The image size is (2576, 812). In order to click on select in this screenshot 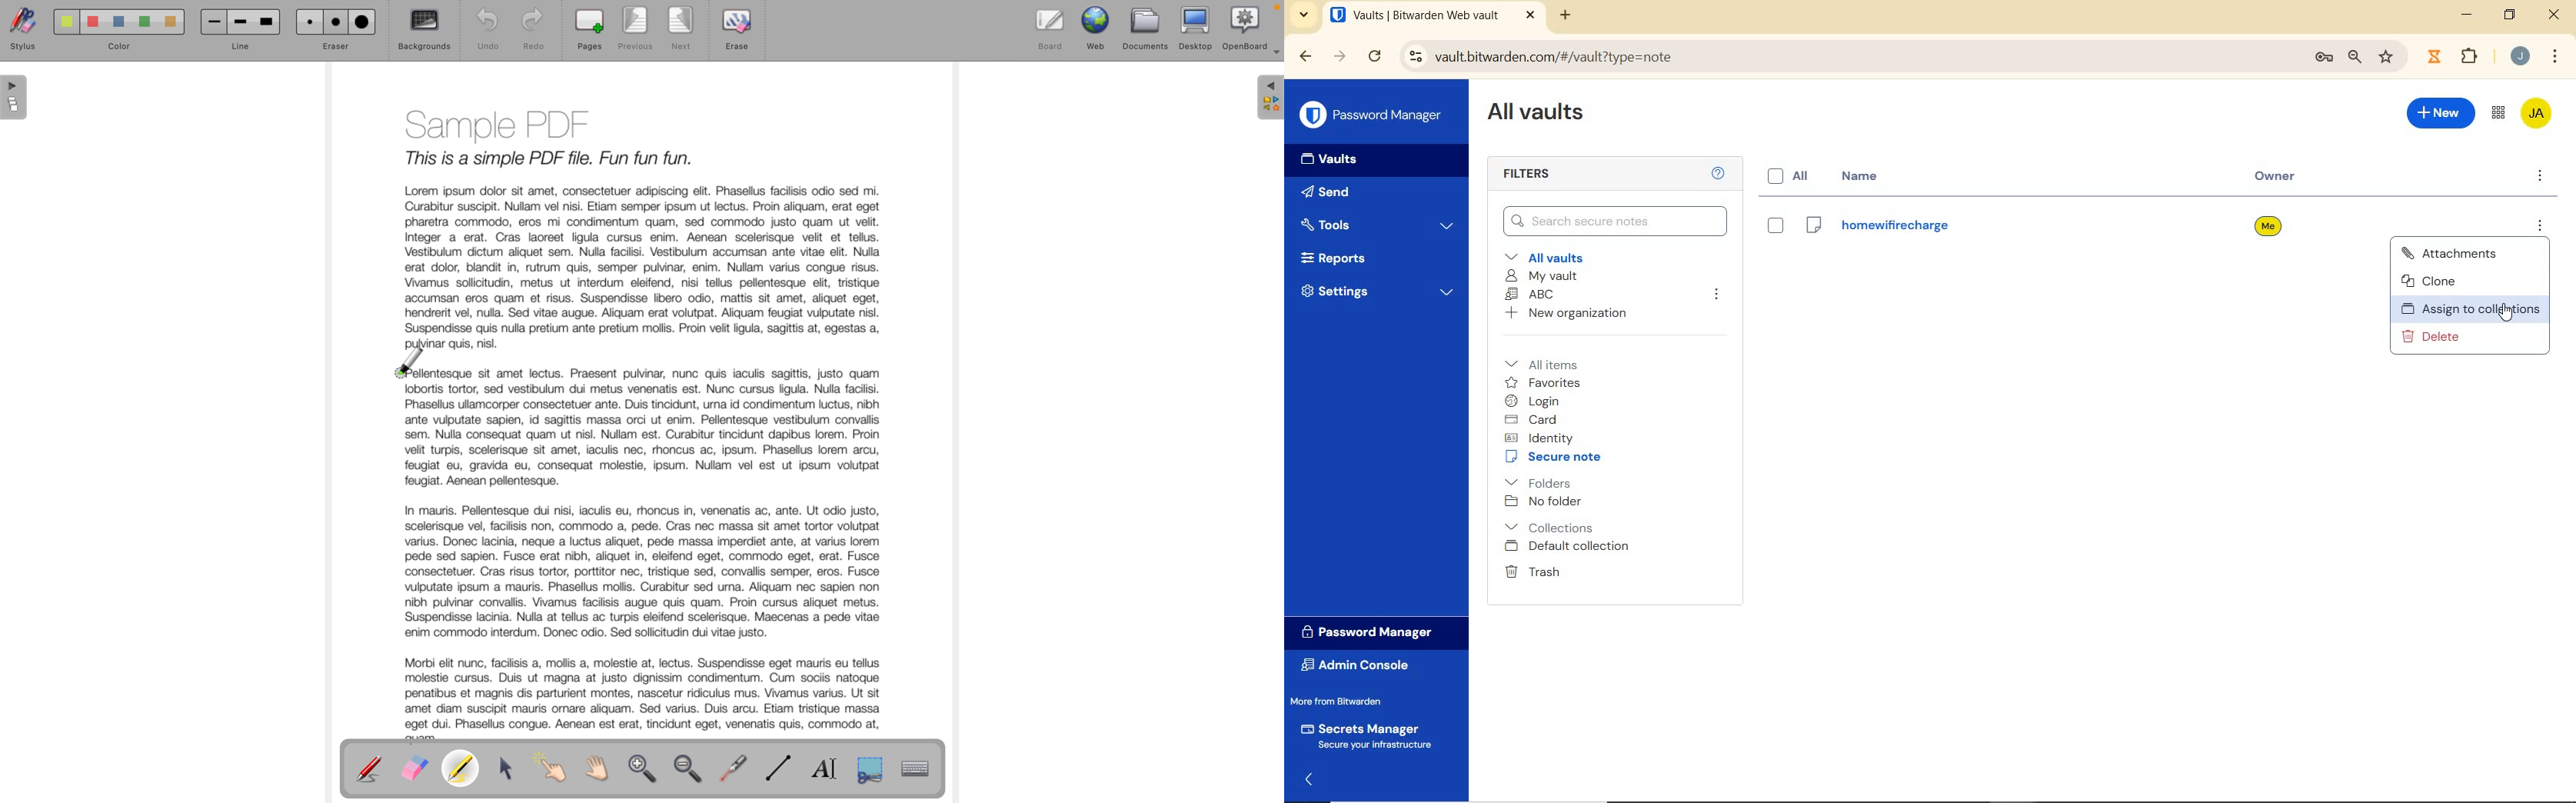, I will do `click(508, 769)`.